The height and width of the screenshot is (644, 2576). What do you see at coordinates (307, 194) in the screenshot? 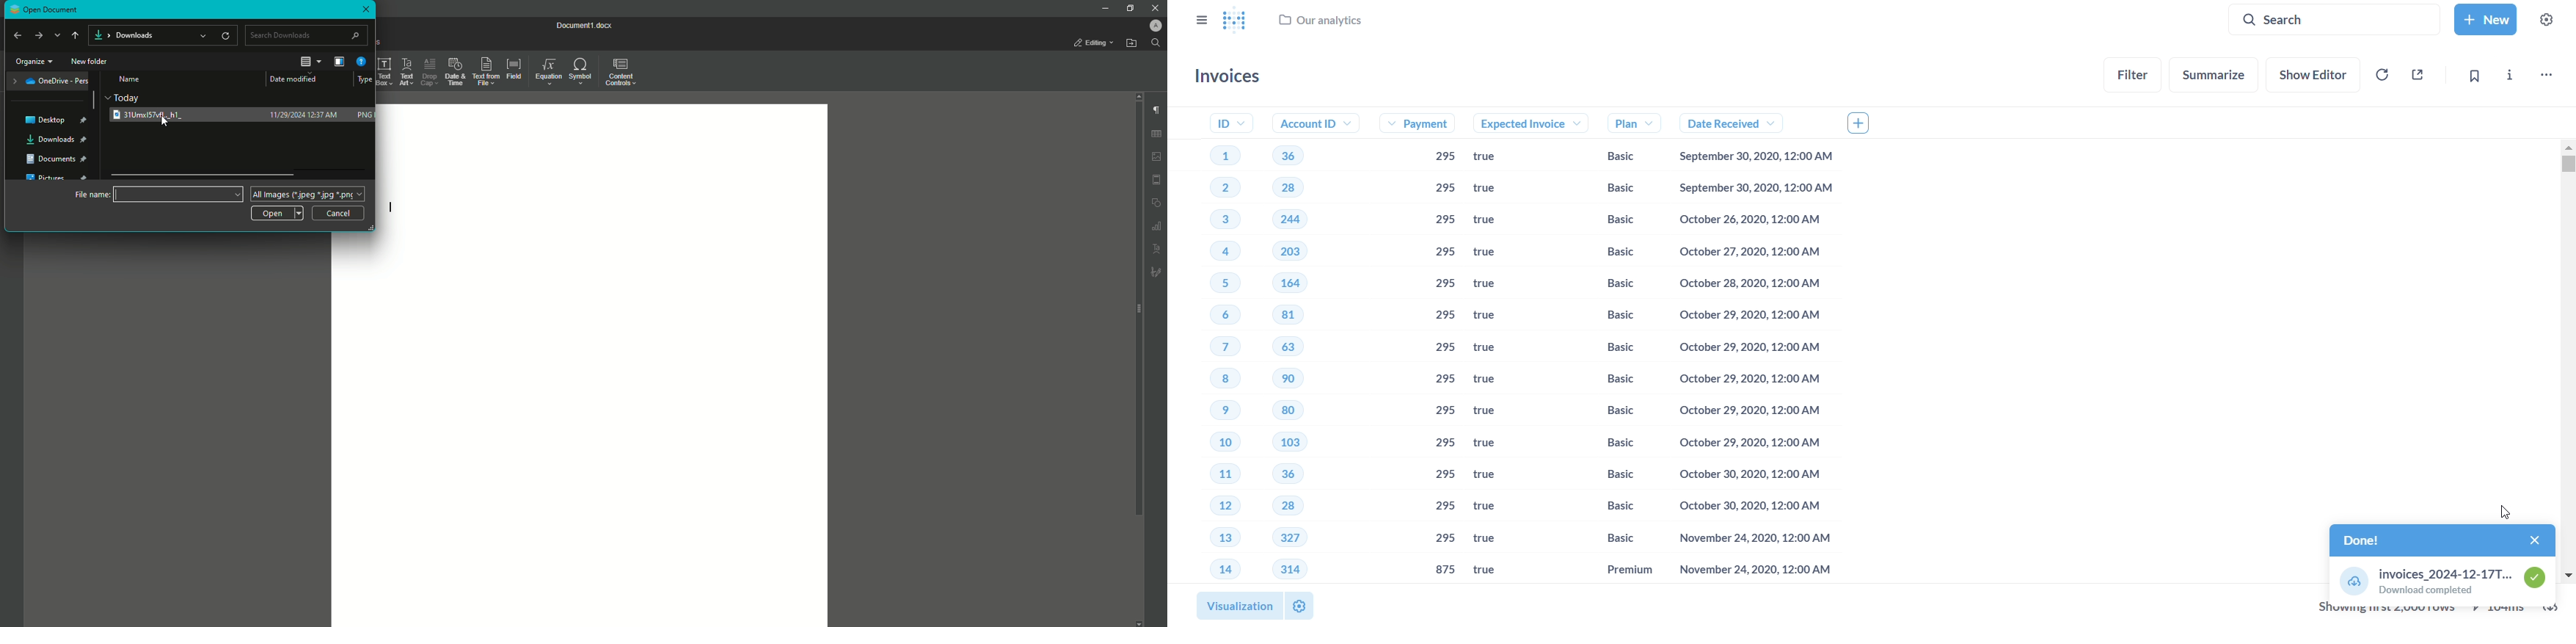
I see `File types` at bounding box center [307, 194].